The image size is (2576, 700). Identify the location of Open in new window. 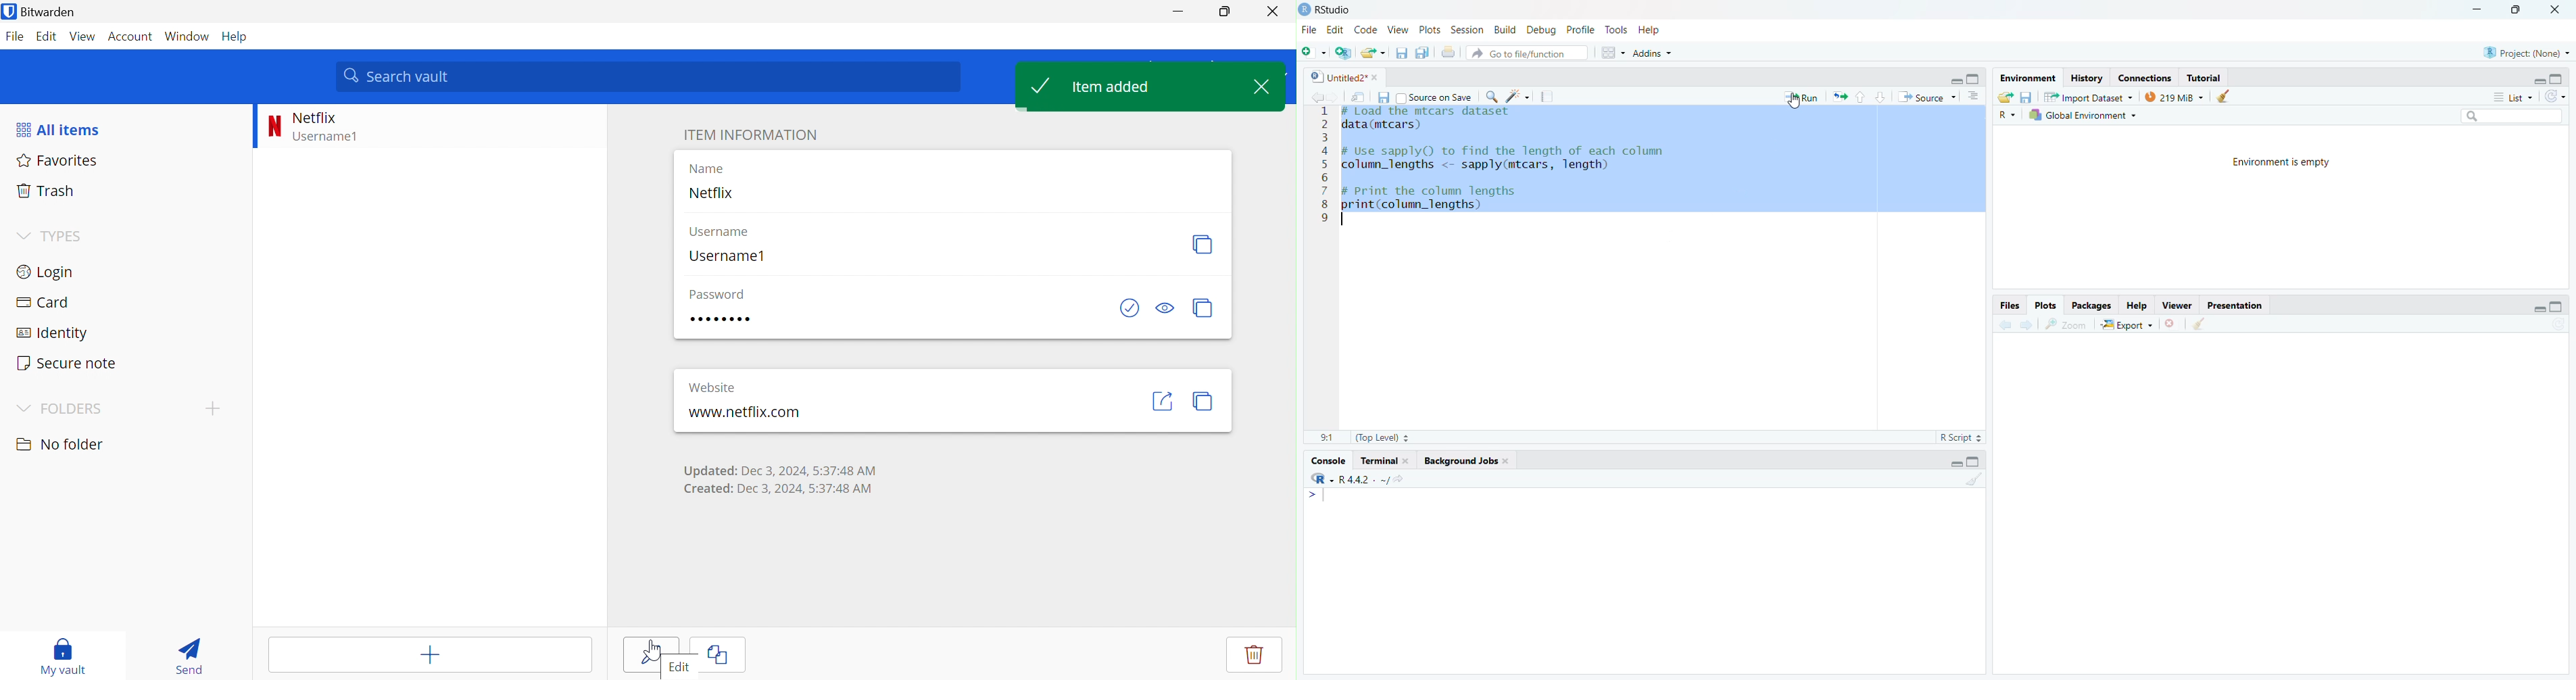
(1359, 96).